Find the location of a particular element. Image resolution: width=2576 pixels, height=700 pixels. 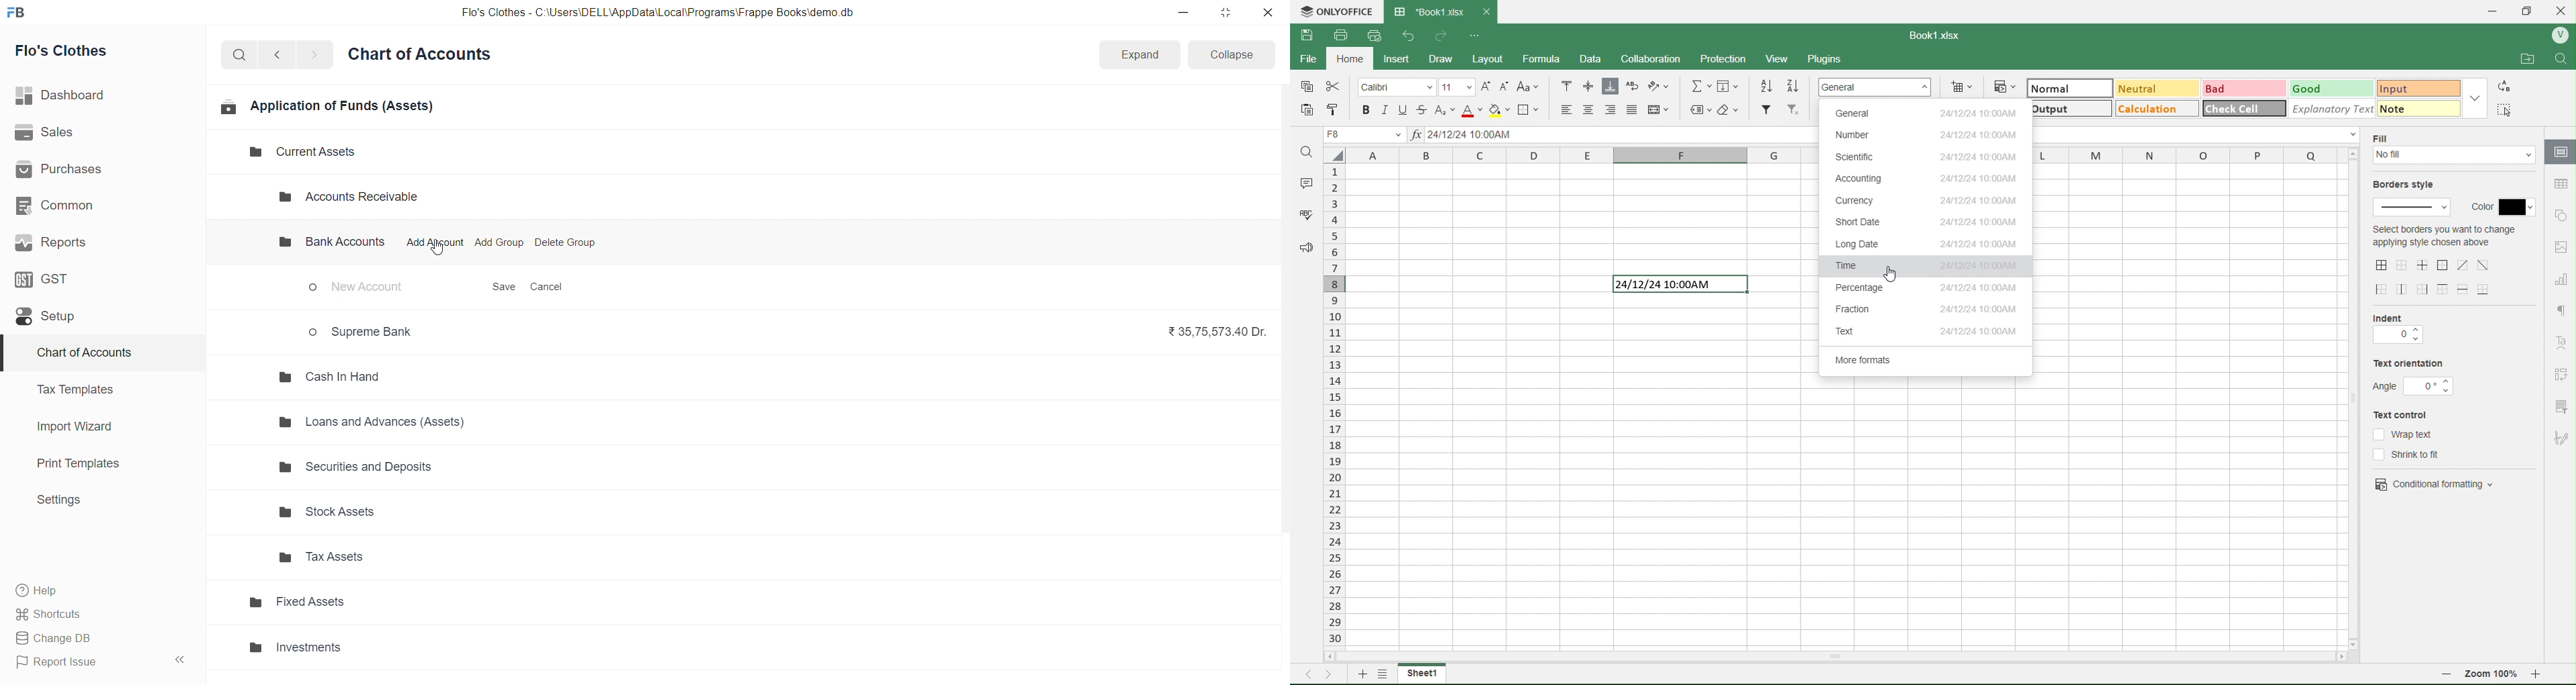

outer border is located at coordinates (2444, 266).